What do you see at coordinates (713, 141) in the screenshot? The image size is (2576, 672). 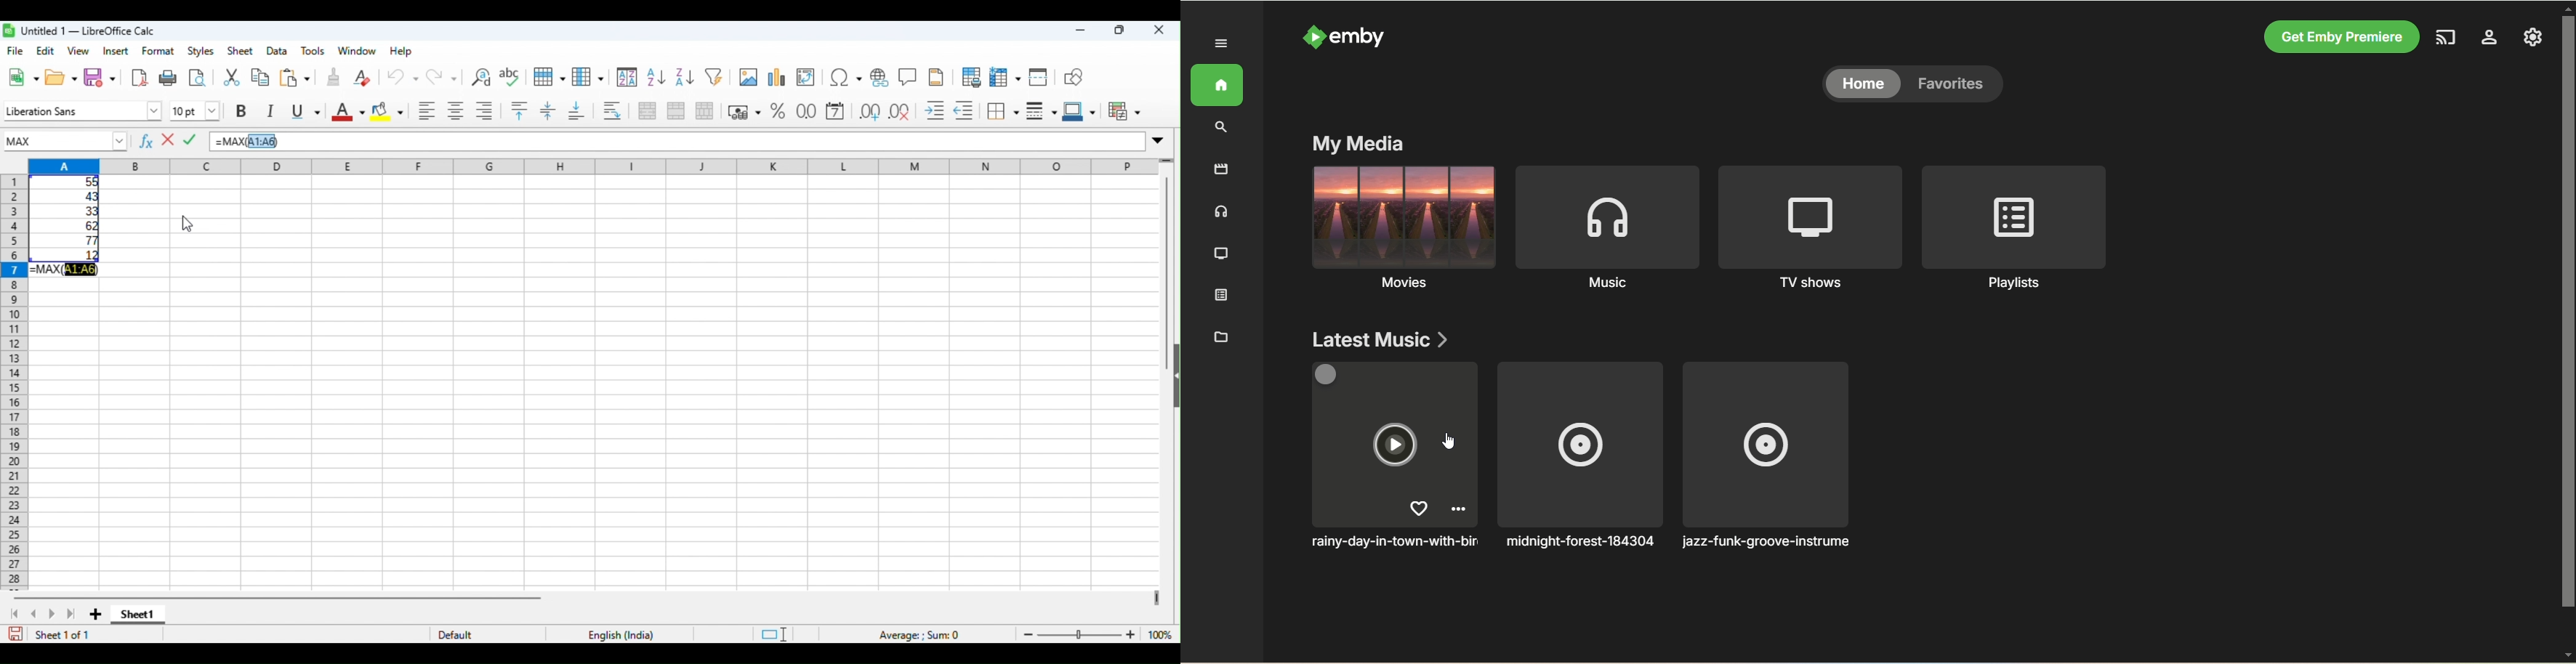 I see `formula bar` at bounding box center [713, 141].